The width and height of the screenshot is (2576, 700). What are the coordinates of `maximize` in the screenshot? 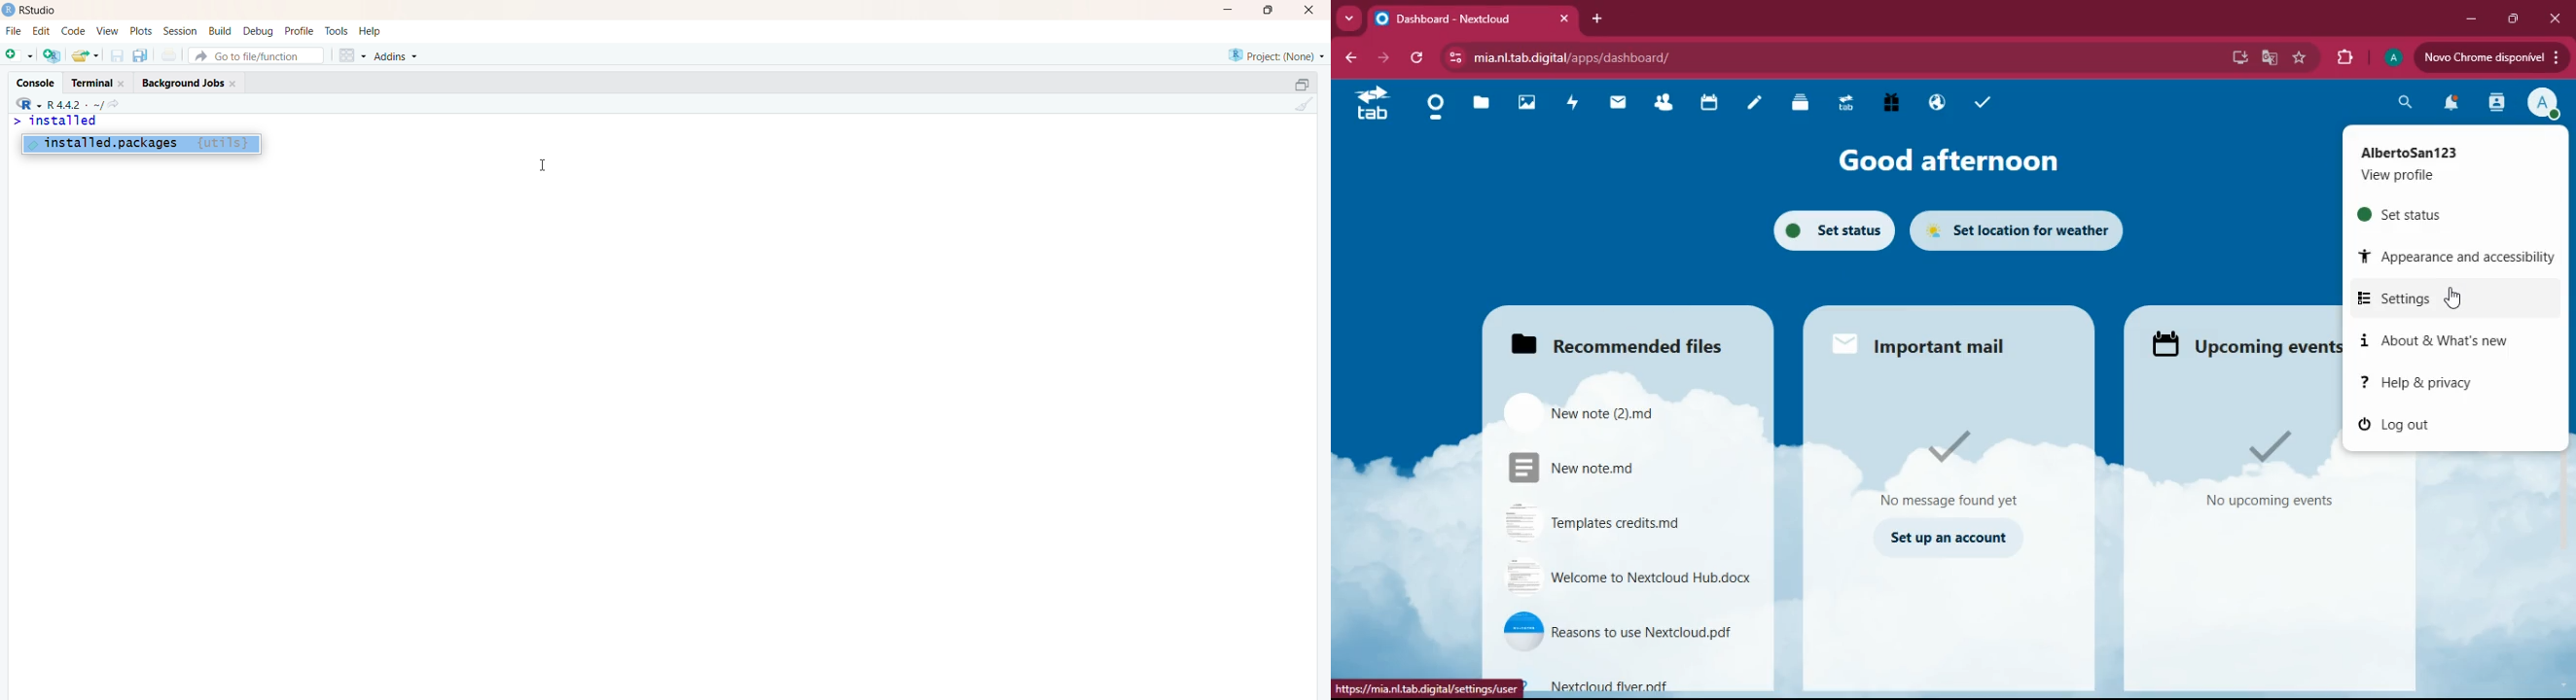 It's located at (1268, 10).